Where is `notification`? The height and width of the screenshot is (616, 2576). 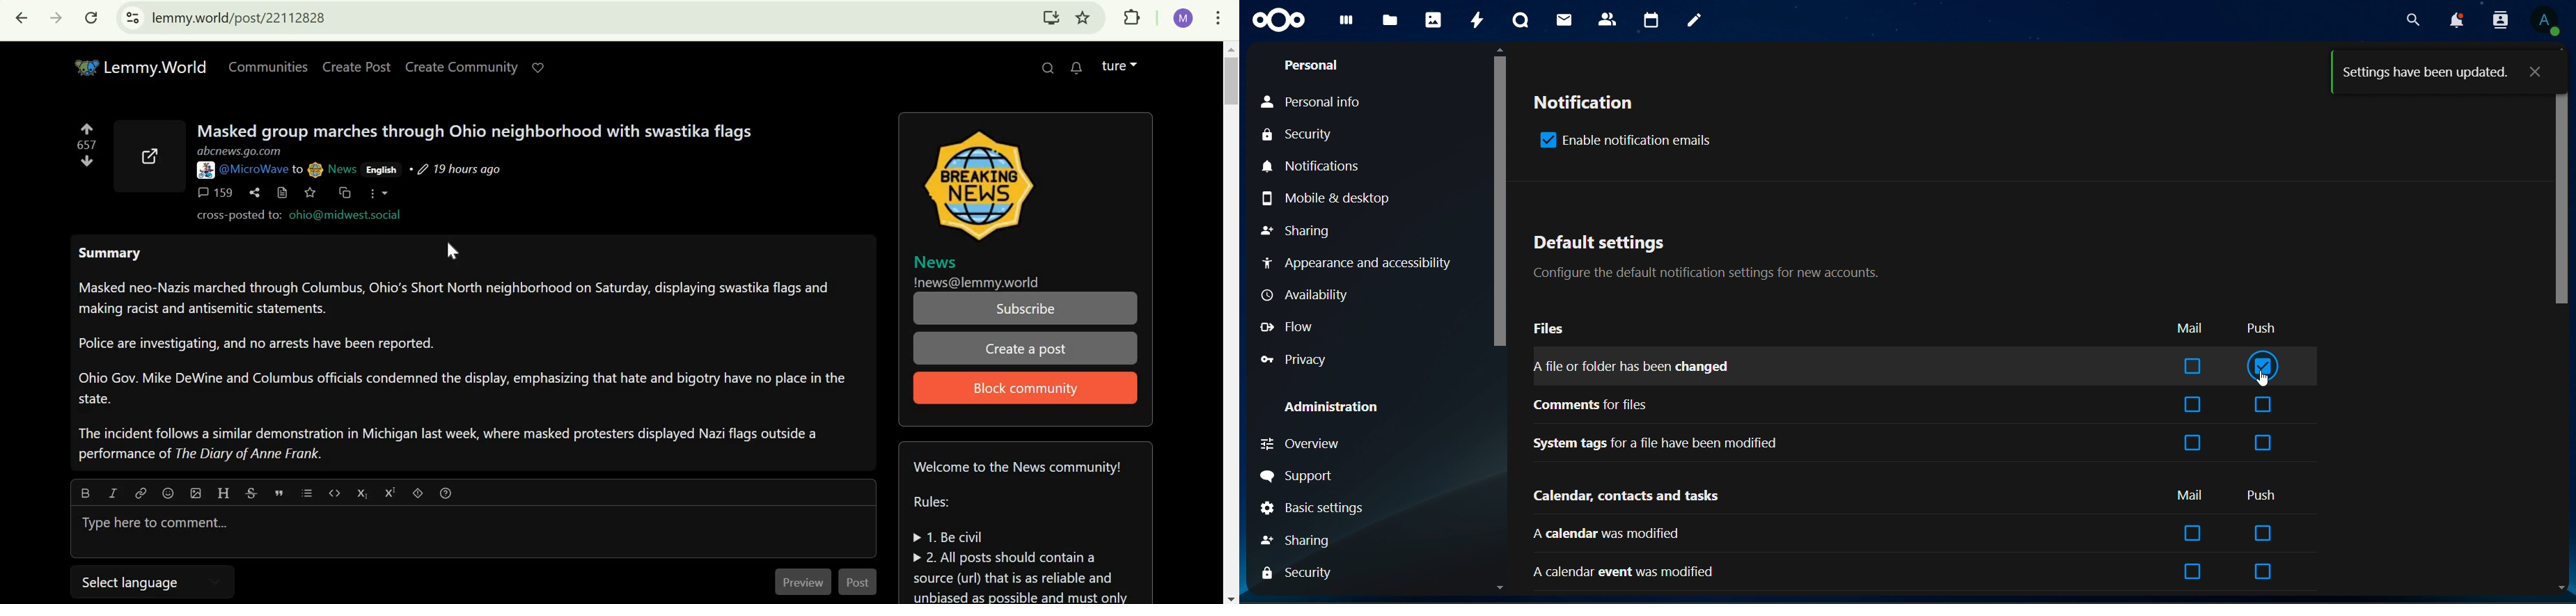
notification is located at coordinates (1589, 106).